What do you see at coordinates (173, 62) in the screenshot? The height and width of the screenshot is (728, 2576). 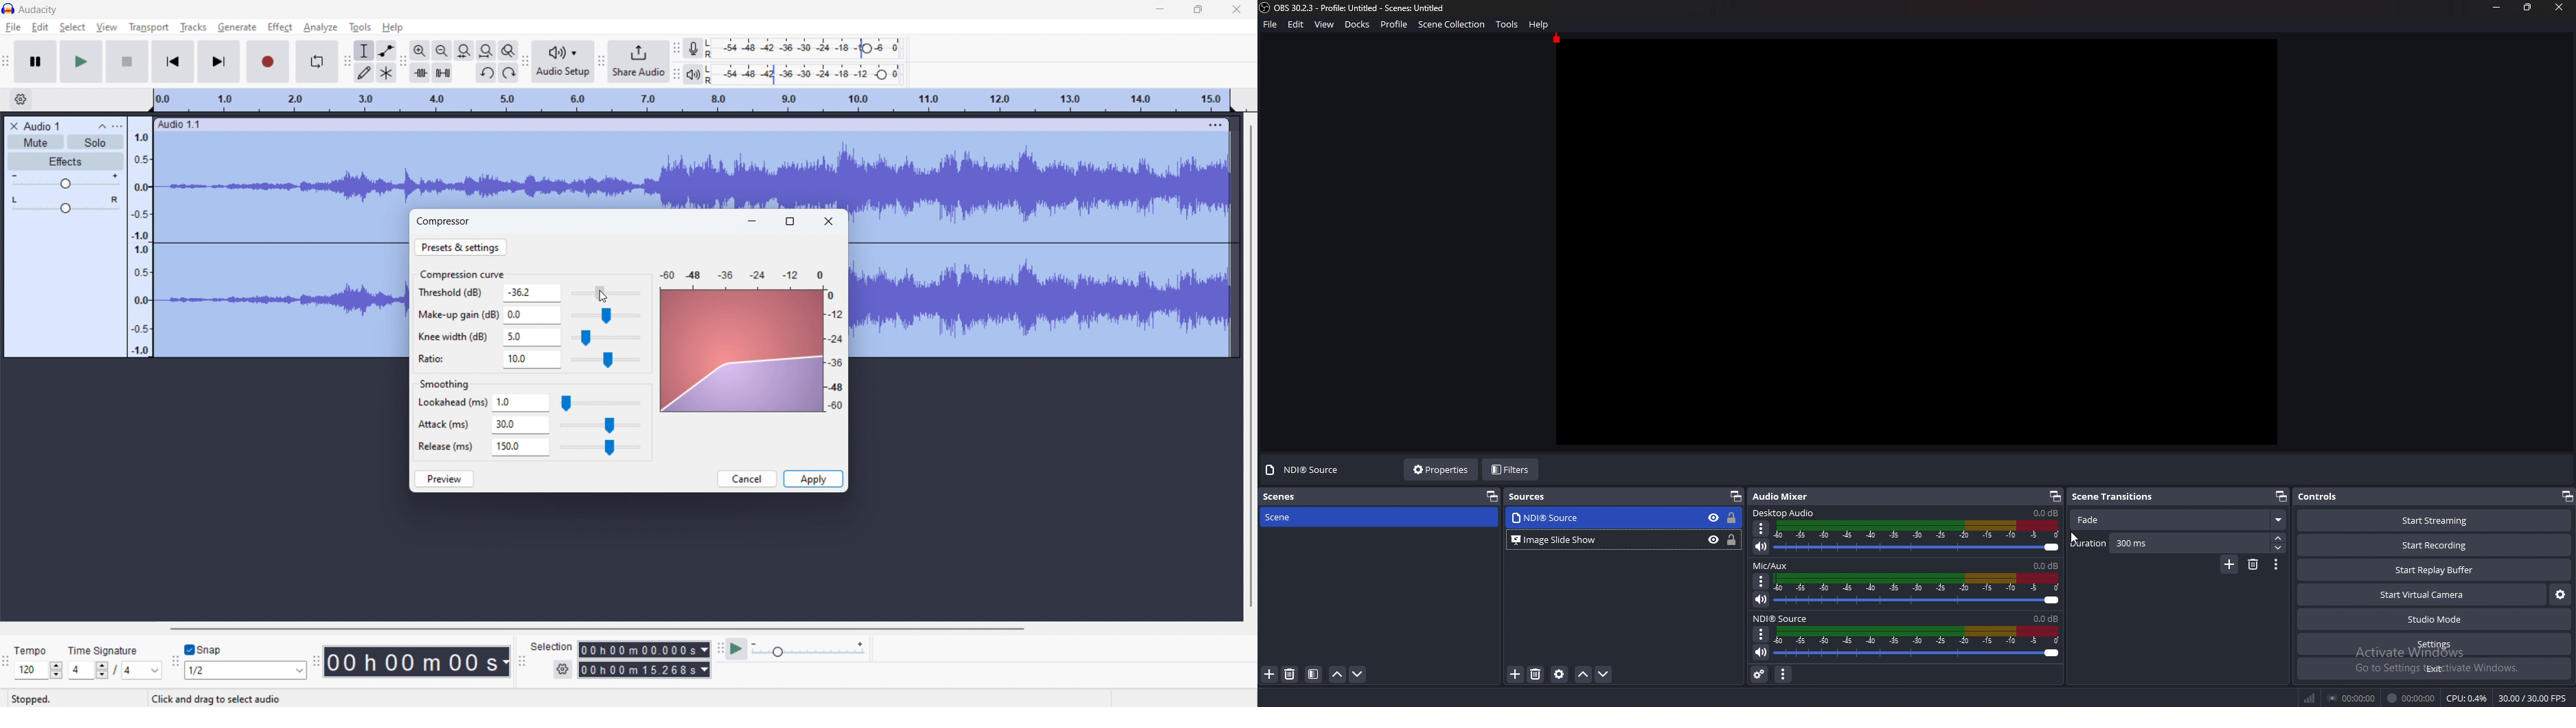 I see `skip to start` at bounding box center [173, 62].